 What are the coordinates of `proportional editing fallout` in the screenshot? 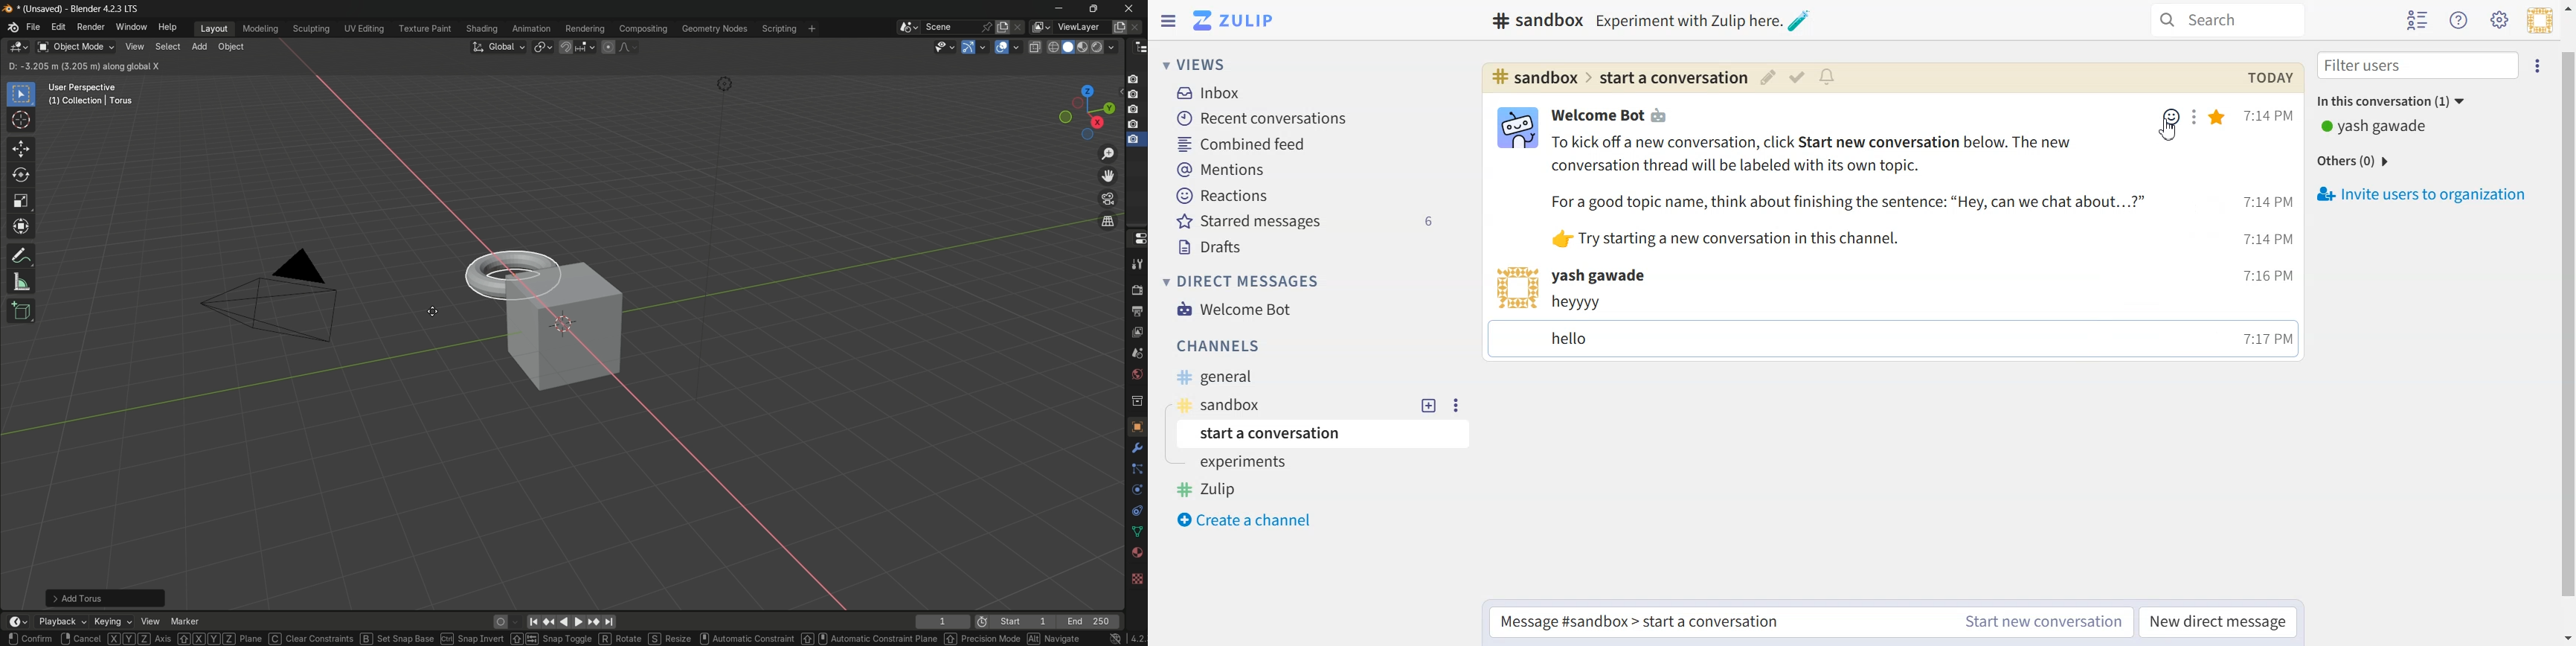 It's located at (626, 47).